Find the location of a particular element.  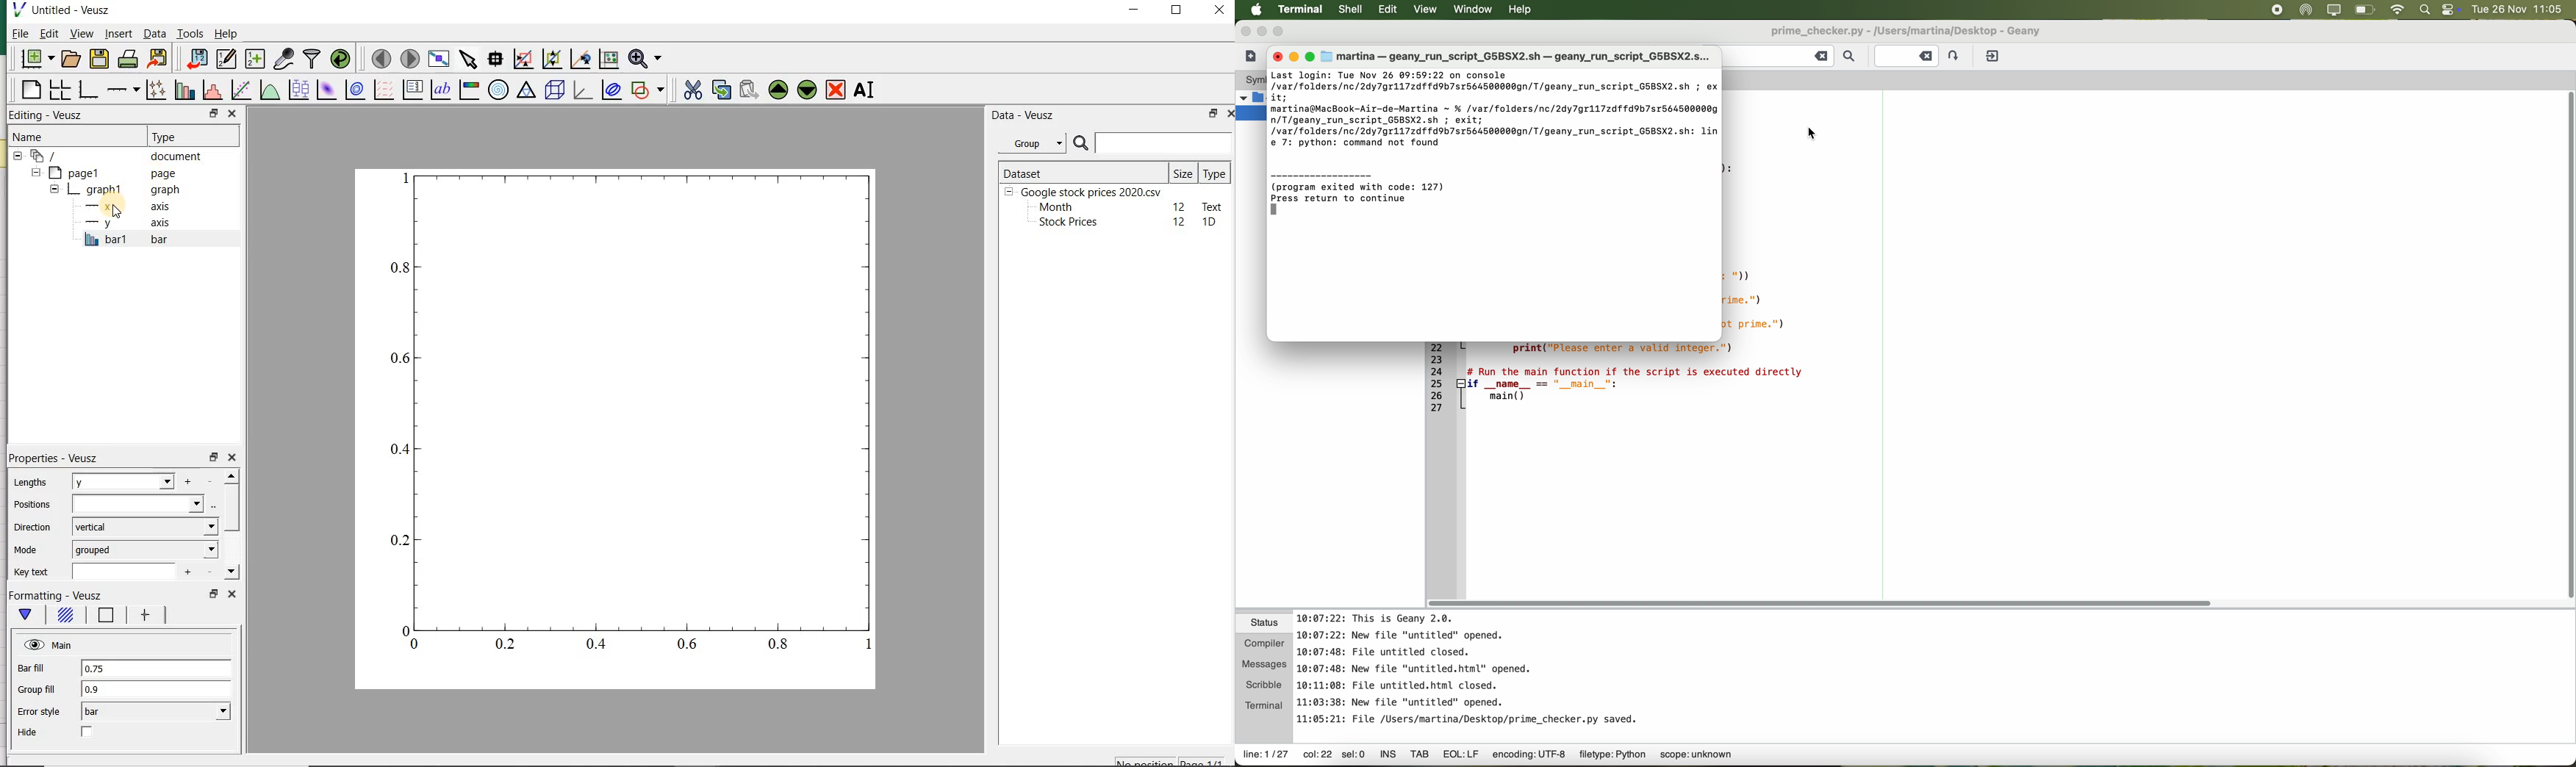

Edit is located at coordinates (48, 33).